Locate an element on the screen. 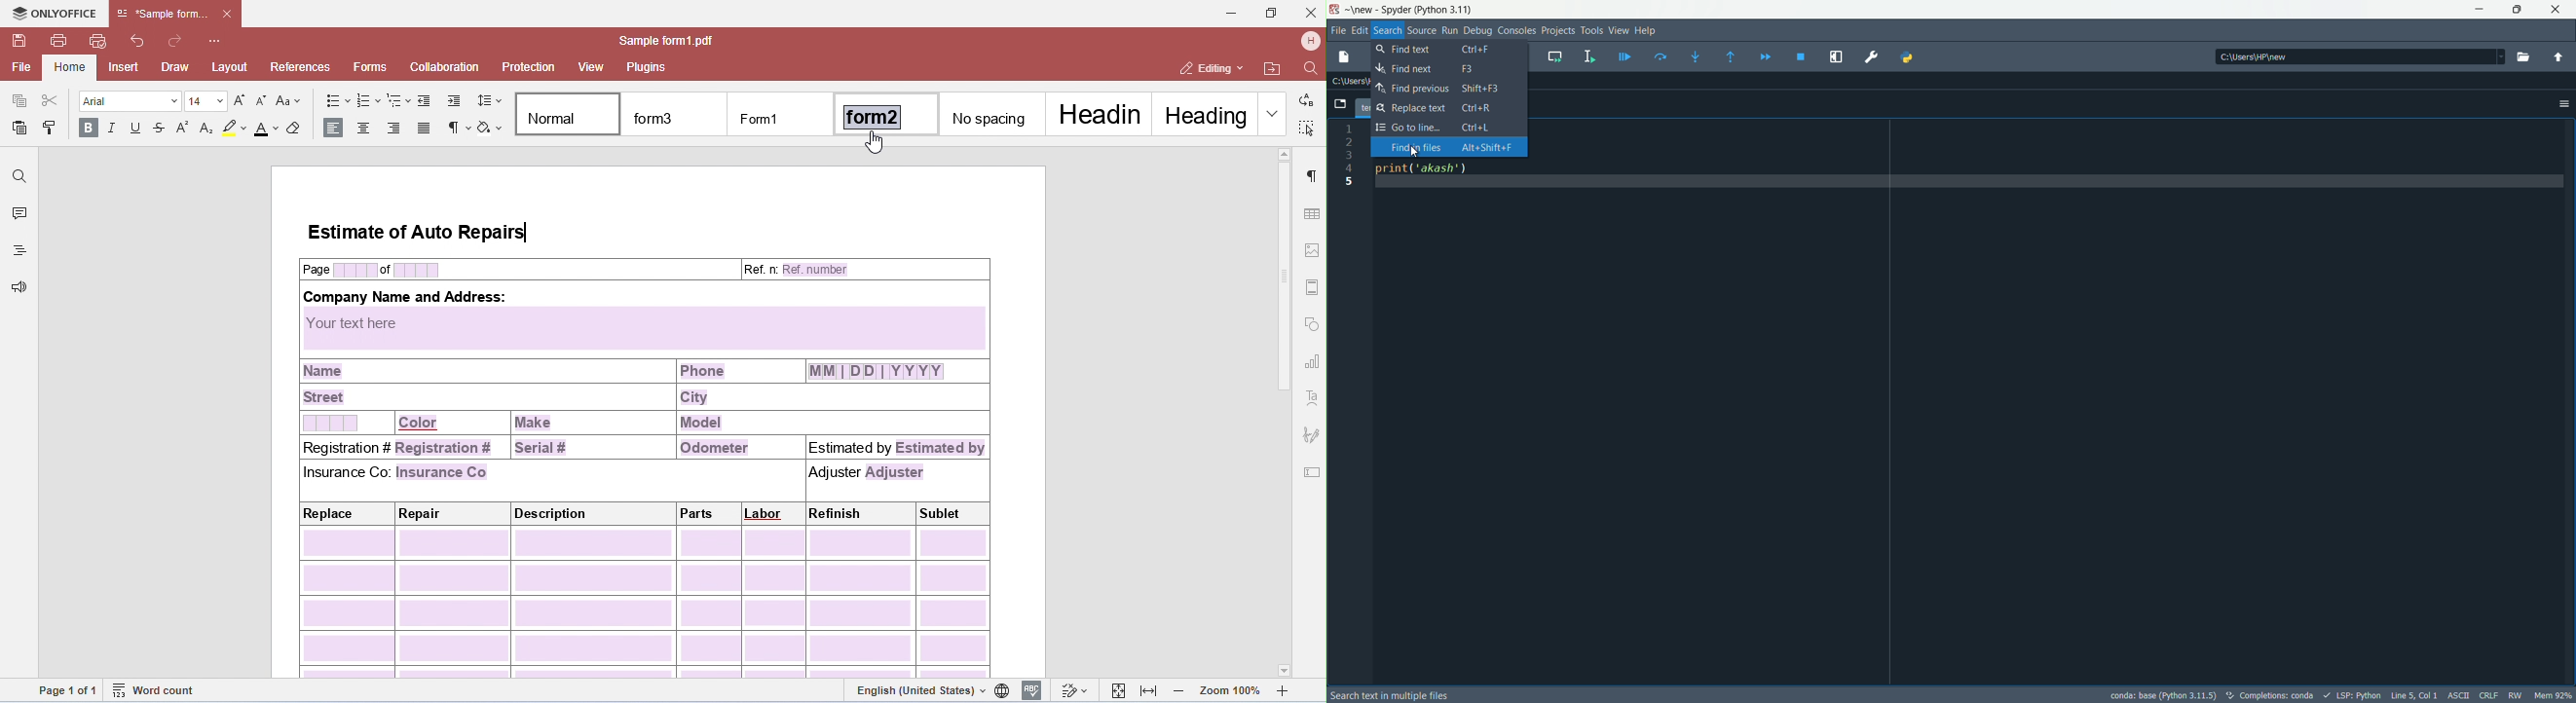 The image size is (2576, 728). close app is located at coordinates (2556, 10).